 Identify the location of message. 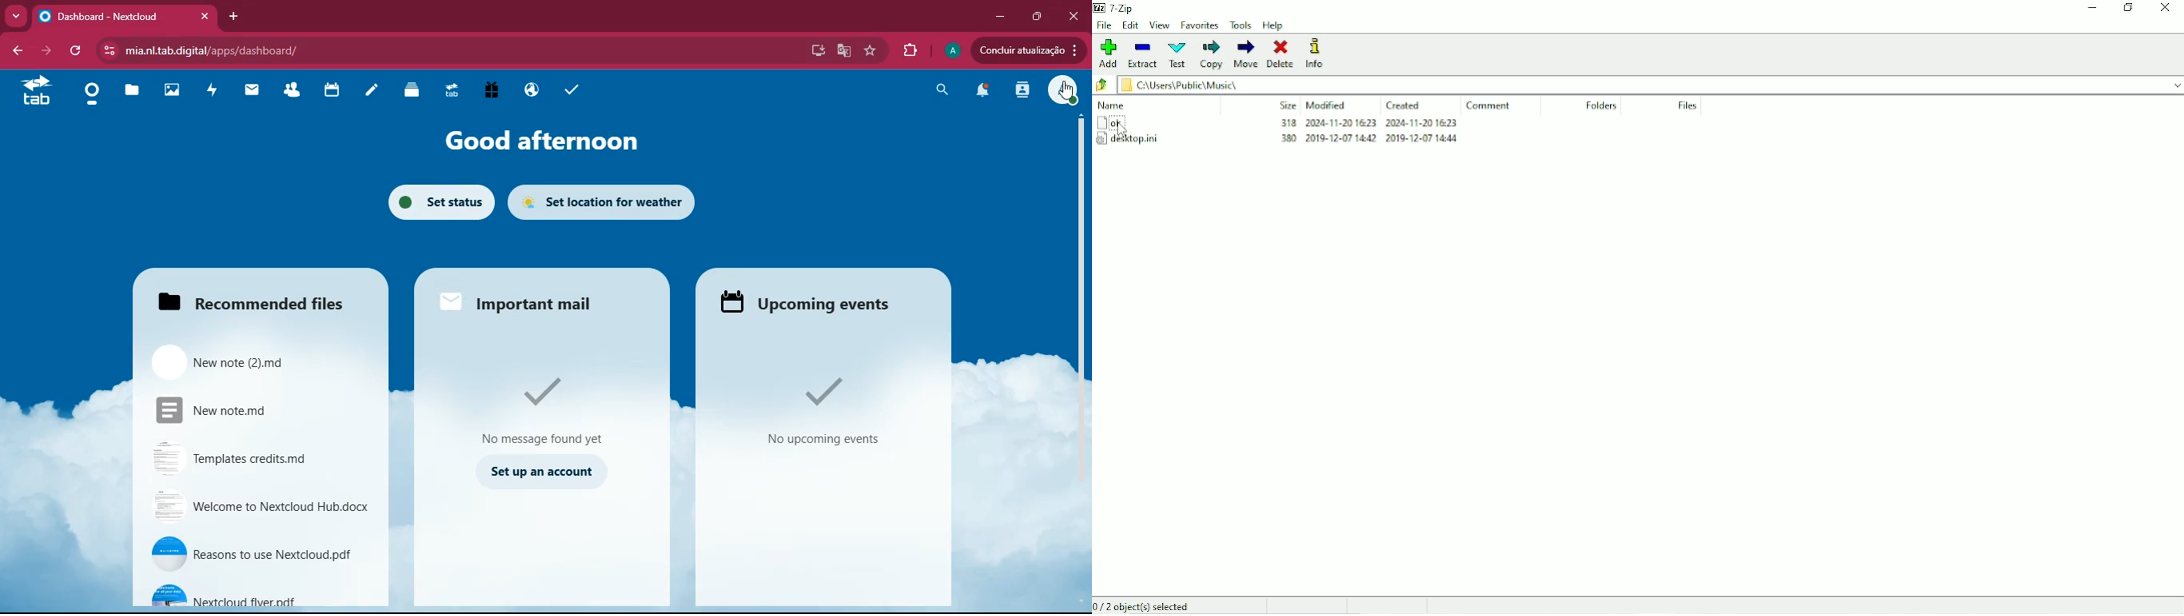
(541, 408).